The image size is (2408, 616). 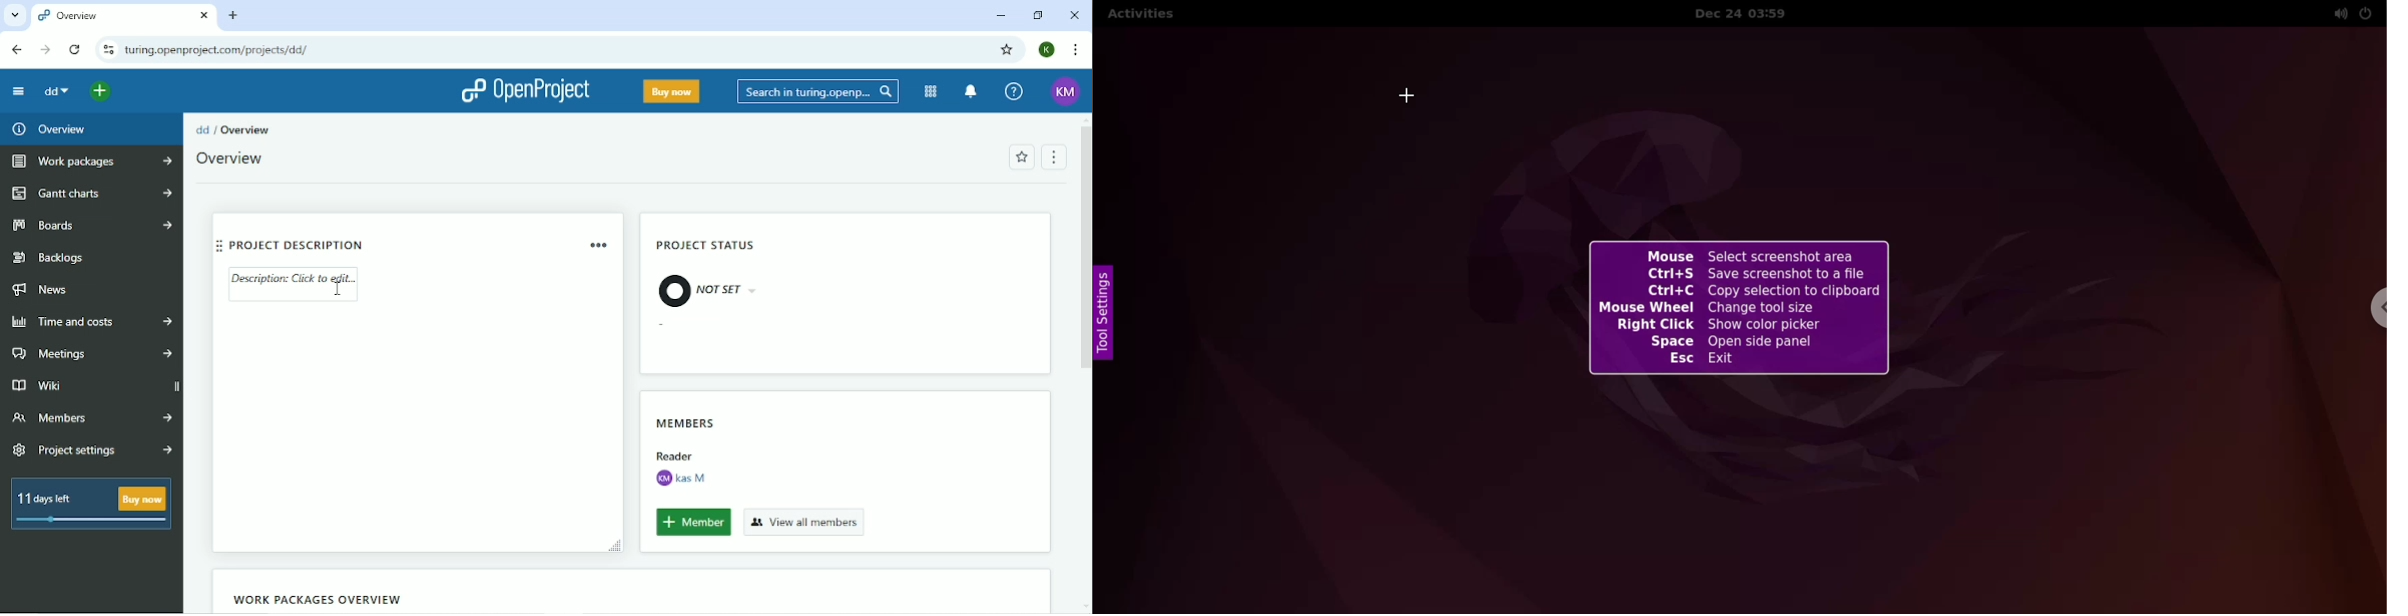 I want to click on Account, so click(x=1046, y=49).